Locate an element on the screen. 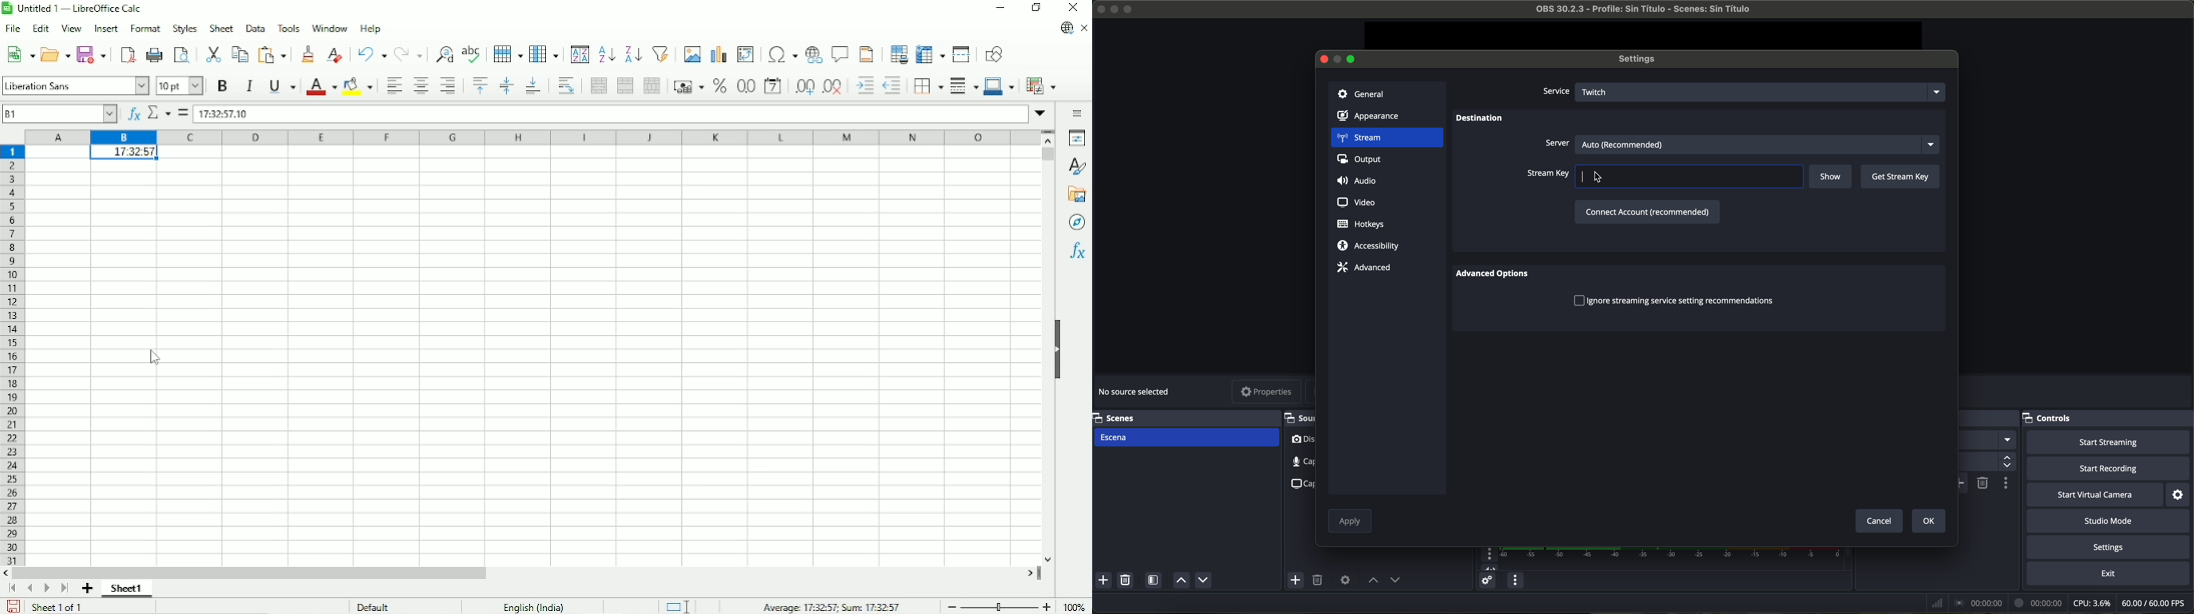 The image size is (2212, 616). Help is located at coordinates (370, 29).